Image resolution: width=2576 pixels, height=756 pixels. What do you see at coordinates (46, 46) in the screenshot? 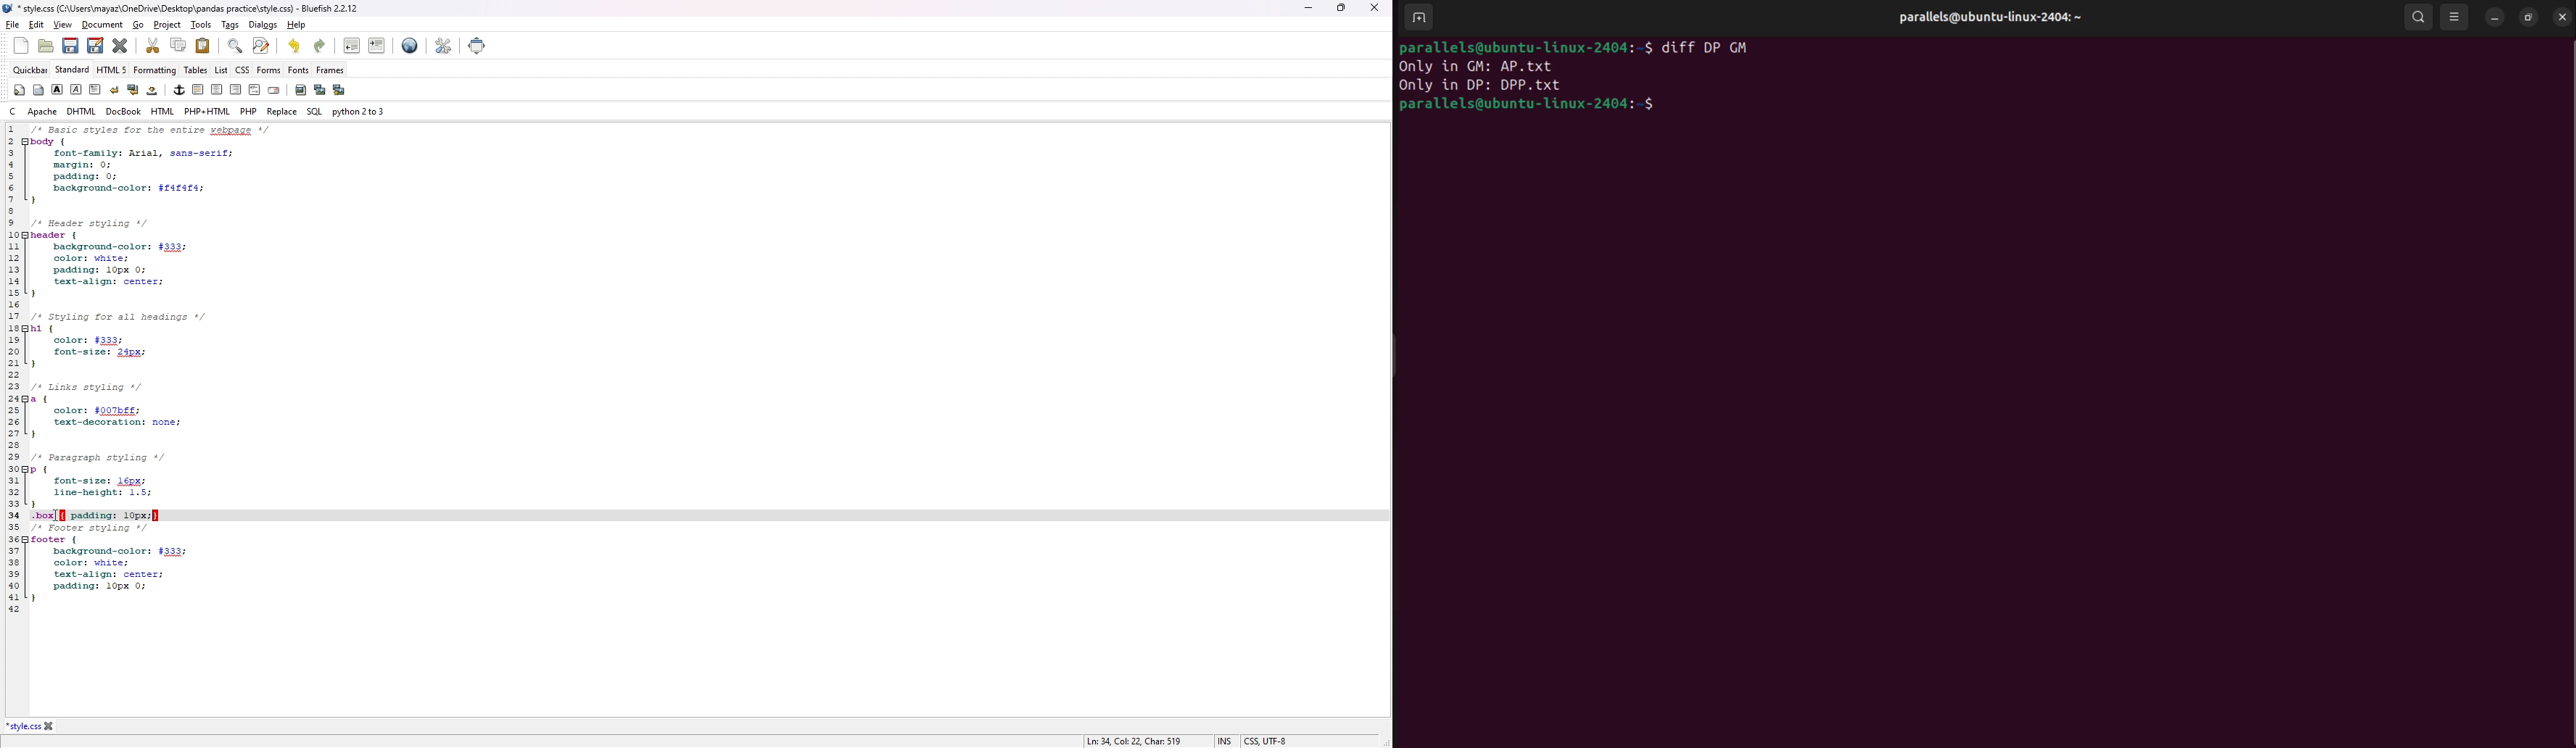
I see `open` at bounding box center [46, 46].